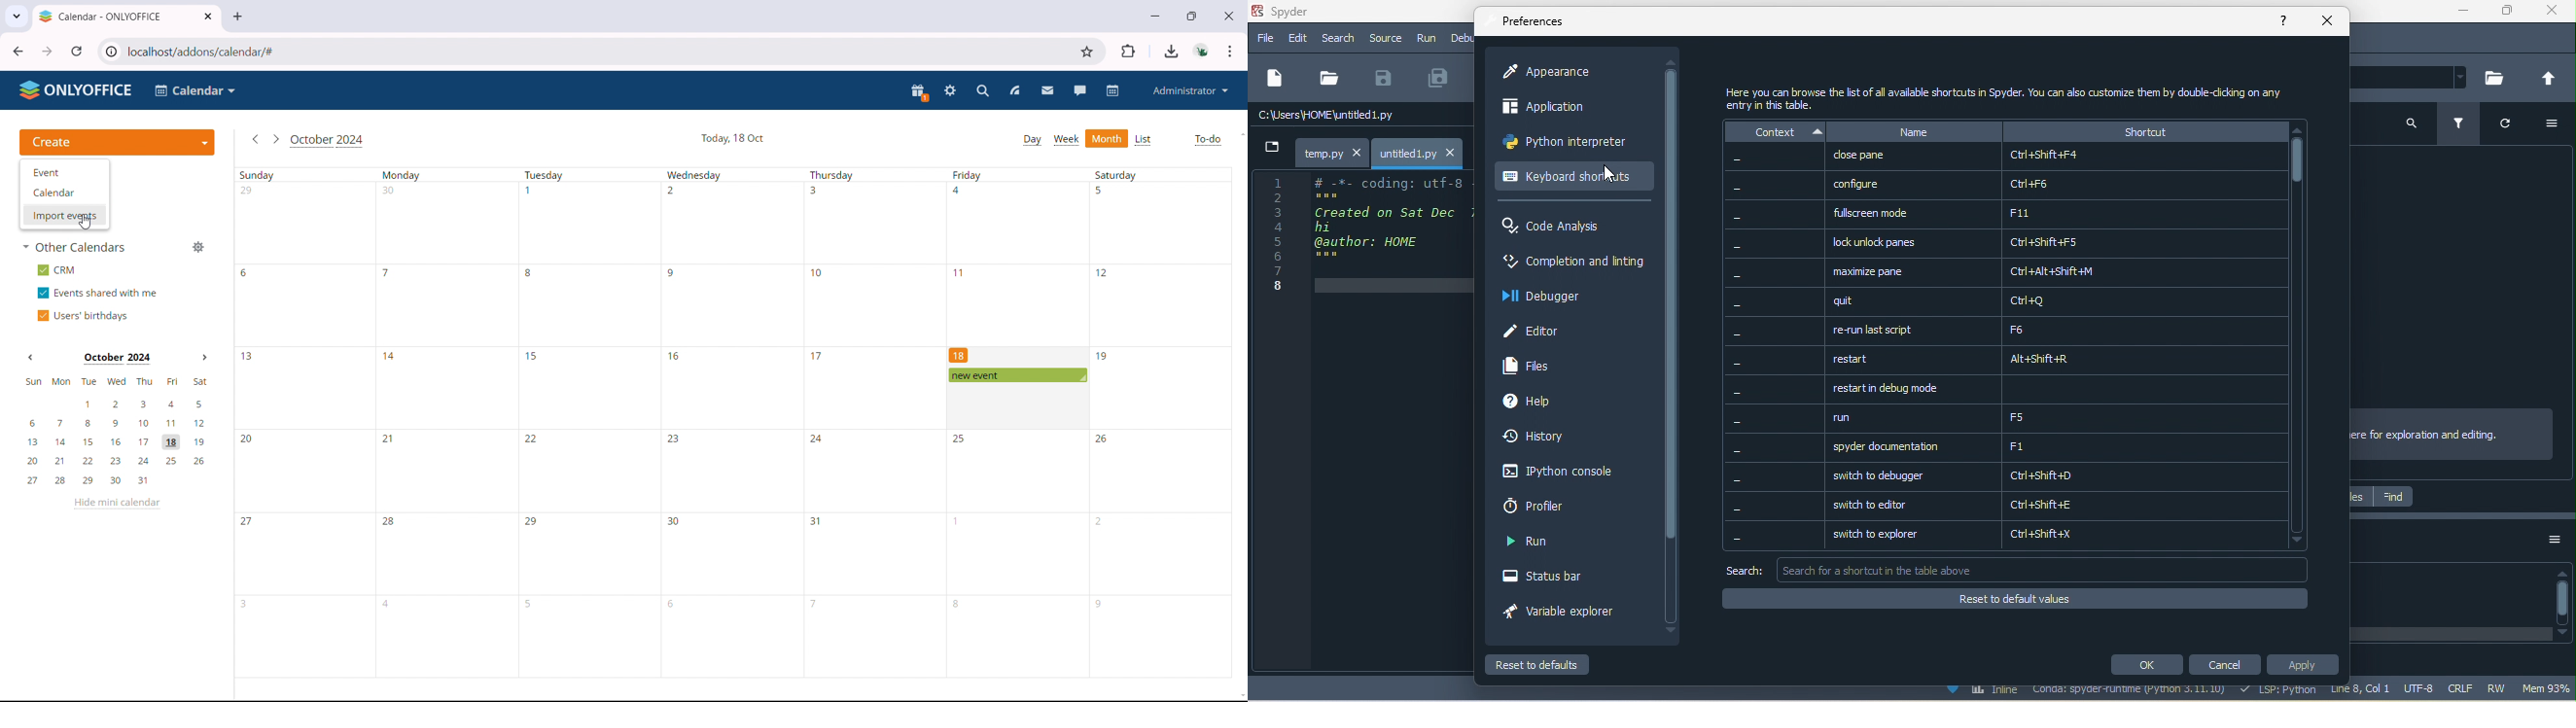 Image resolution: width=2576 pixels, height=728 pixels. Describe the element at coordinates (961, 273) in the screenshot. I see `11` at that location.